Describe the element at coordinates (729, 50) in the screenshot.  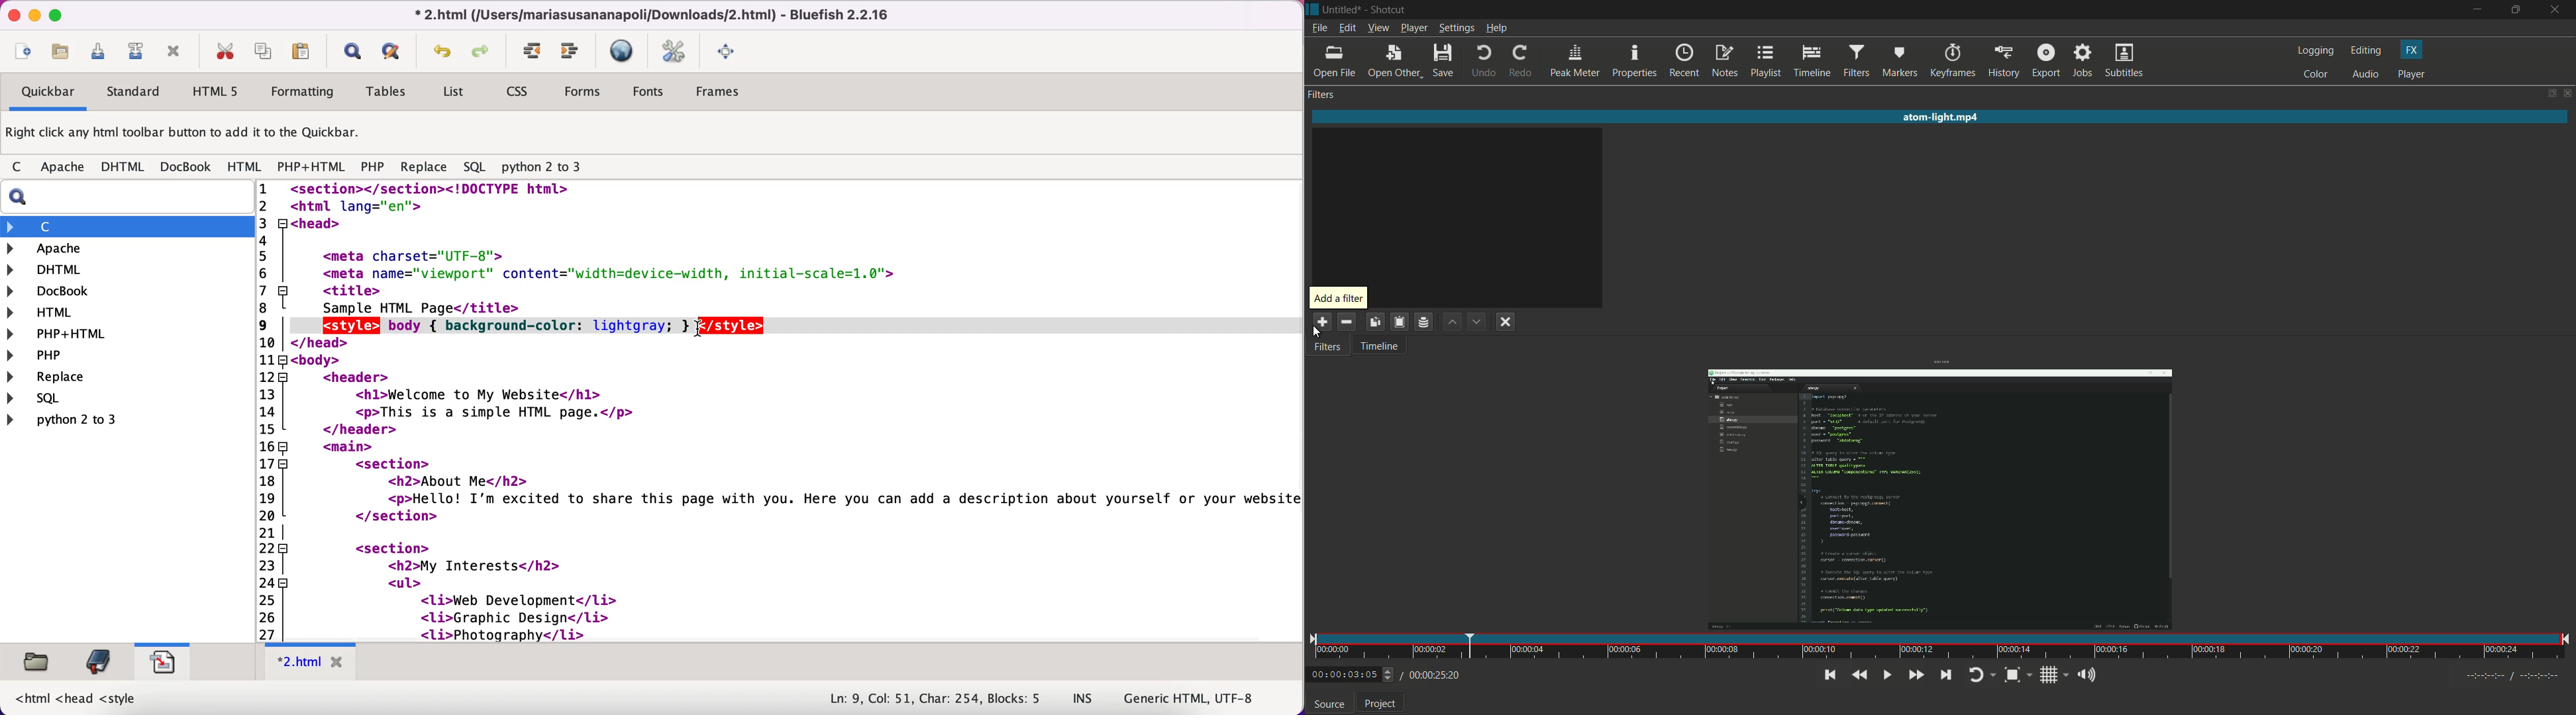
I see `full screen` at that location.